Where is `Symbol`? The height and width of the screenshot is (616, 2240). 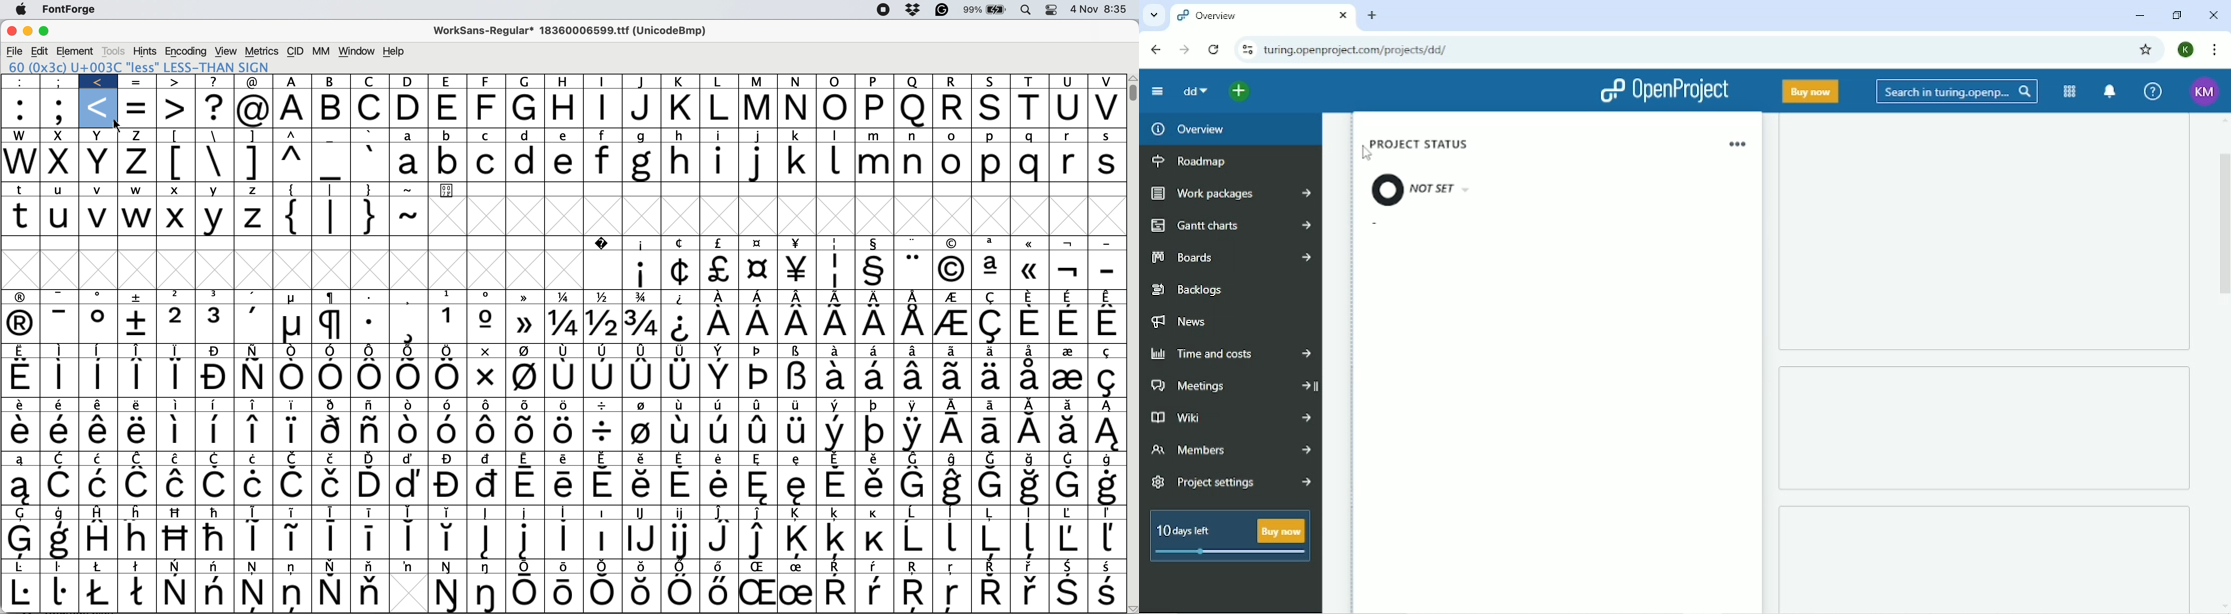
Symbol is located at coordinates (835, 406).